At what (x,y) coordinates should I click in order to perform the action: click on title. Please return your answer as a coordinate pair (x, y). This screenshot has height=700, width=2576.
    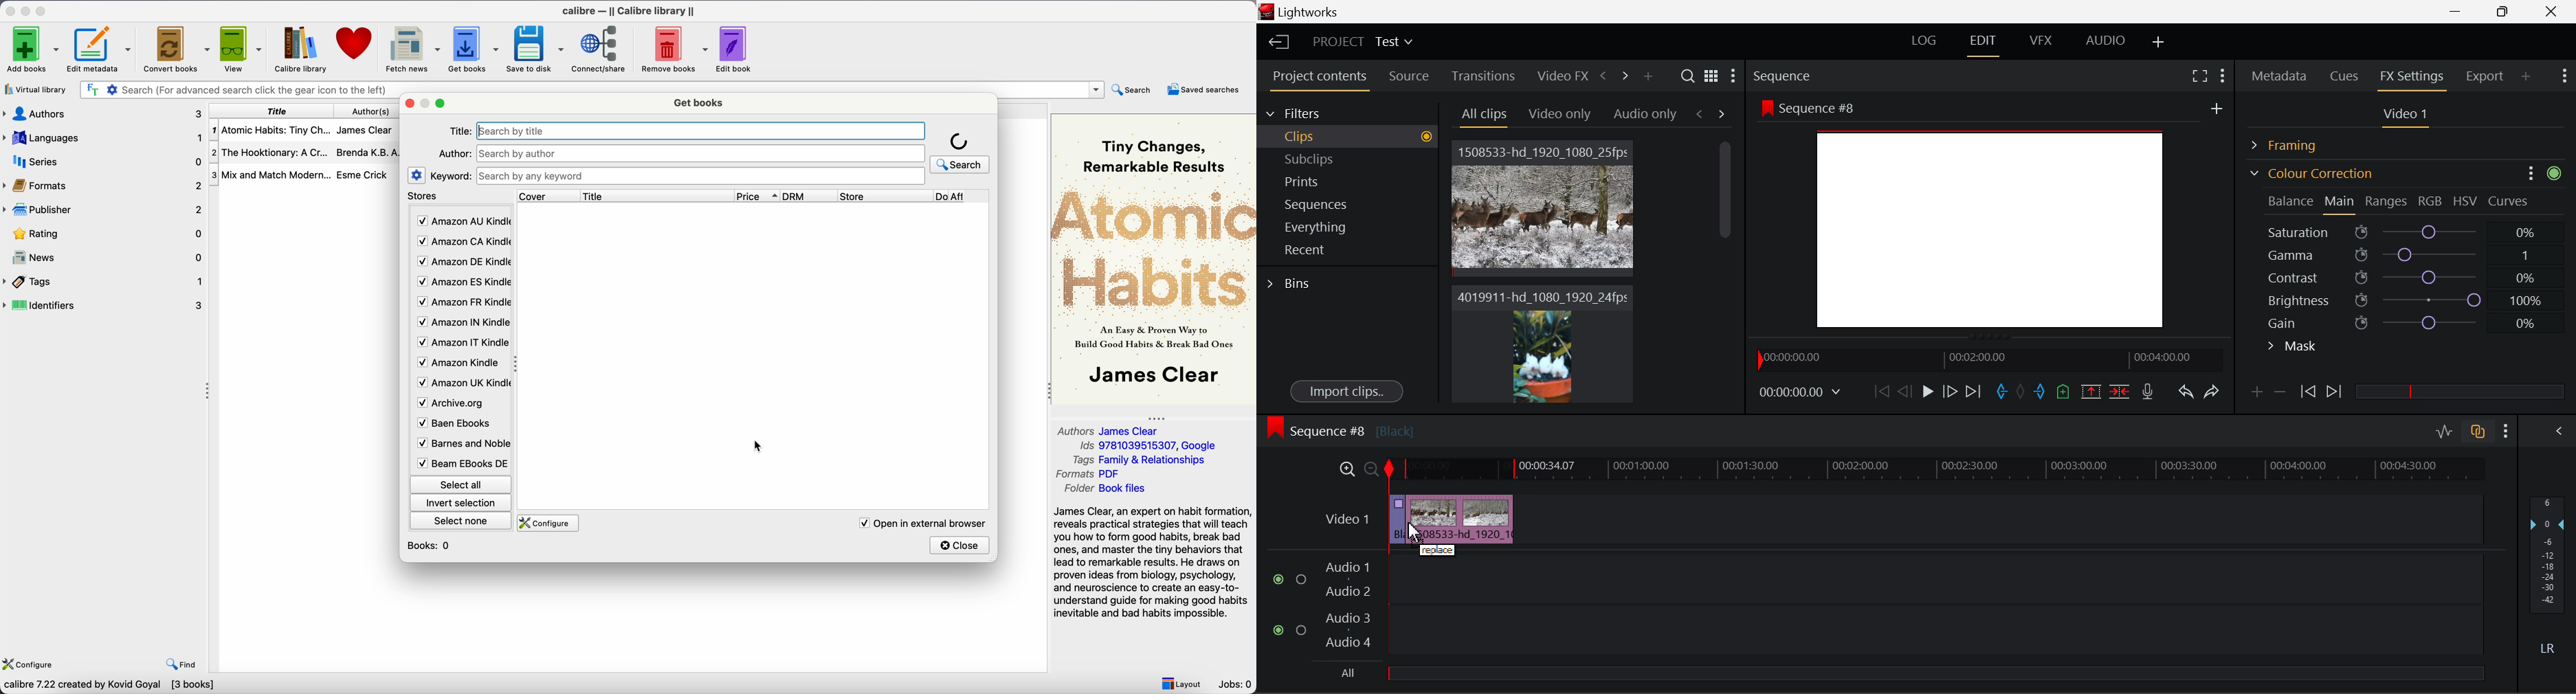
    Looking at the image, I should click on (656, 195).